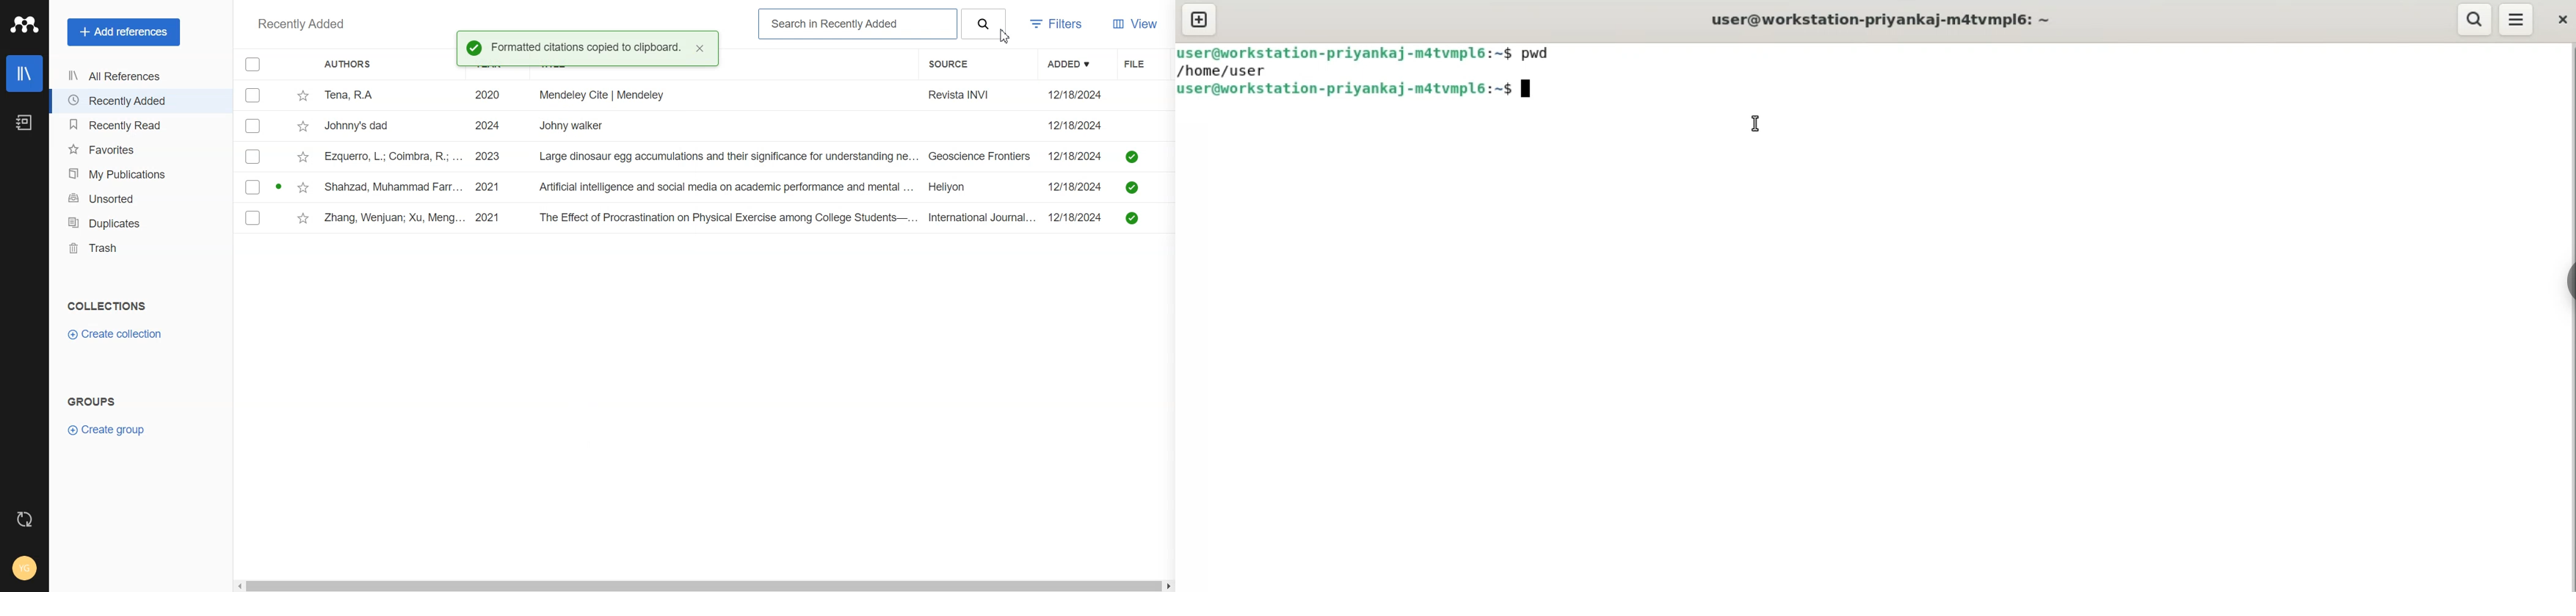  Describe the element at coordinates (1007, 37) in the screenshot. I see `Cursor` at that location.